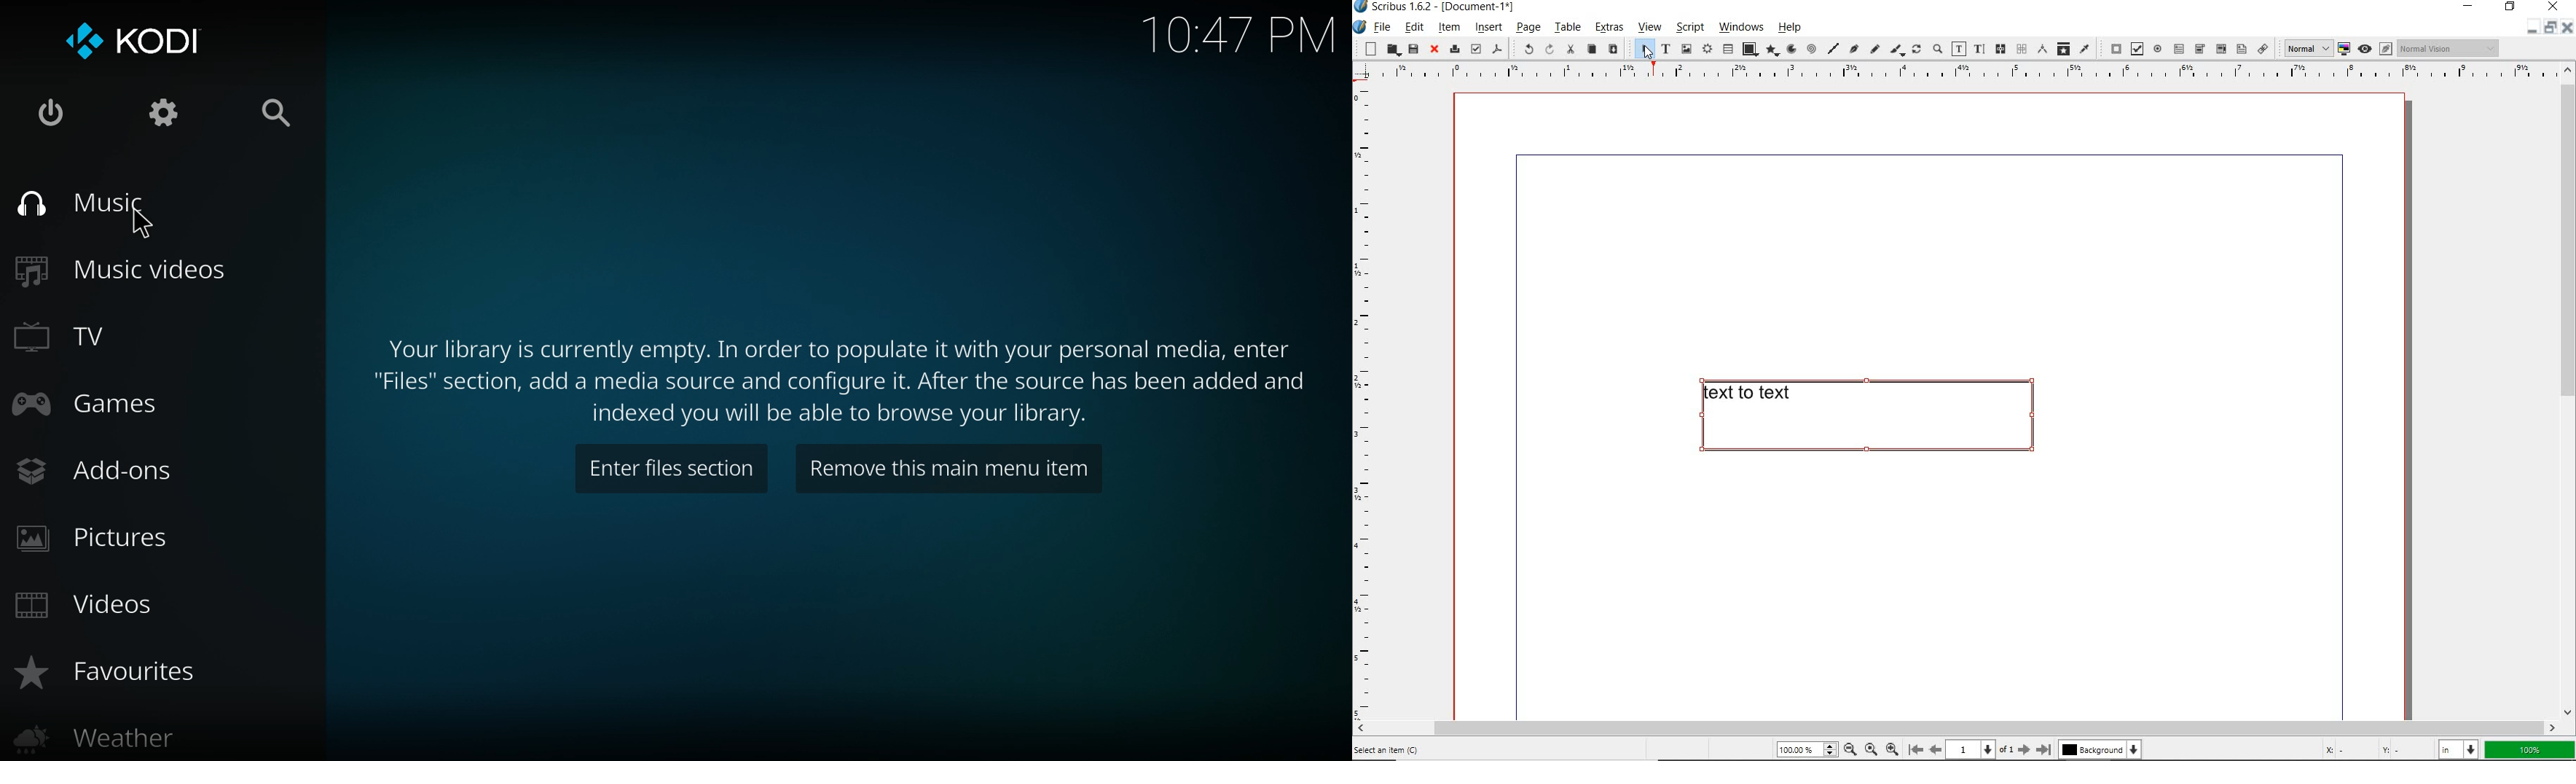 The image size is (2576, 784). What do you see at coordinates (2364, 48) in the screenshot?
I see `Preview mode` at bounding box center [2364, 48].